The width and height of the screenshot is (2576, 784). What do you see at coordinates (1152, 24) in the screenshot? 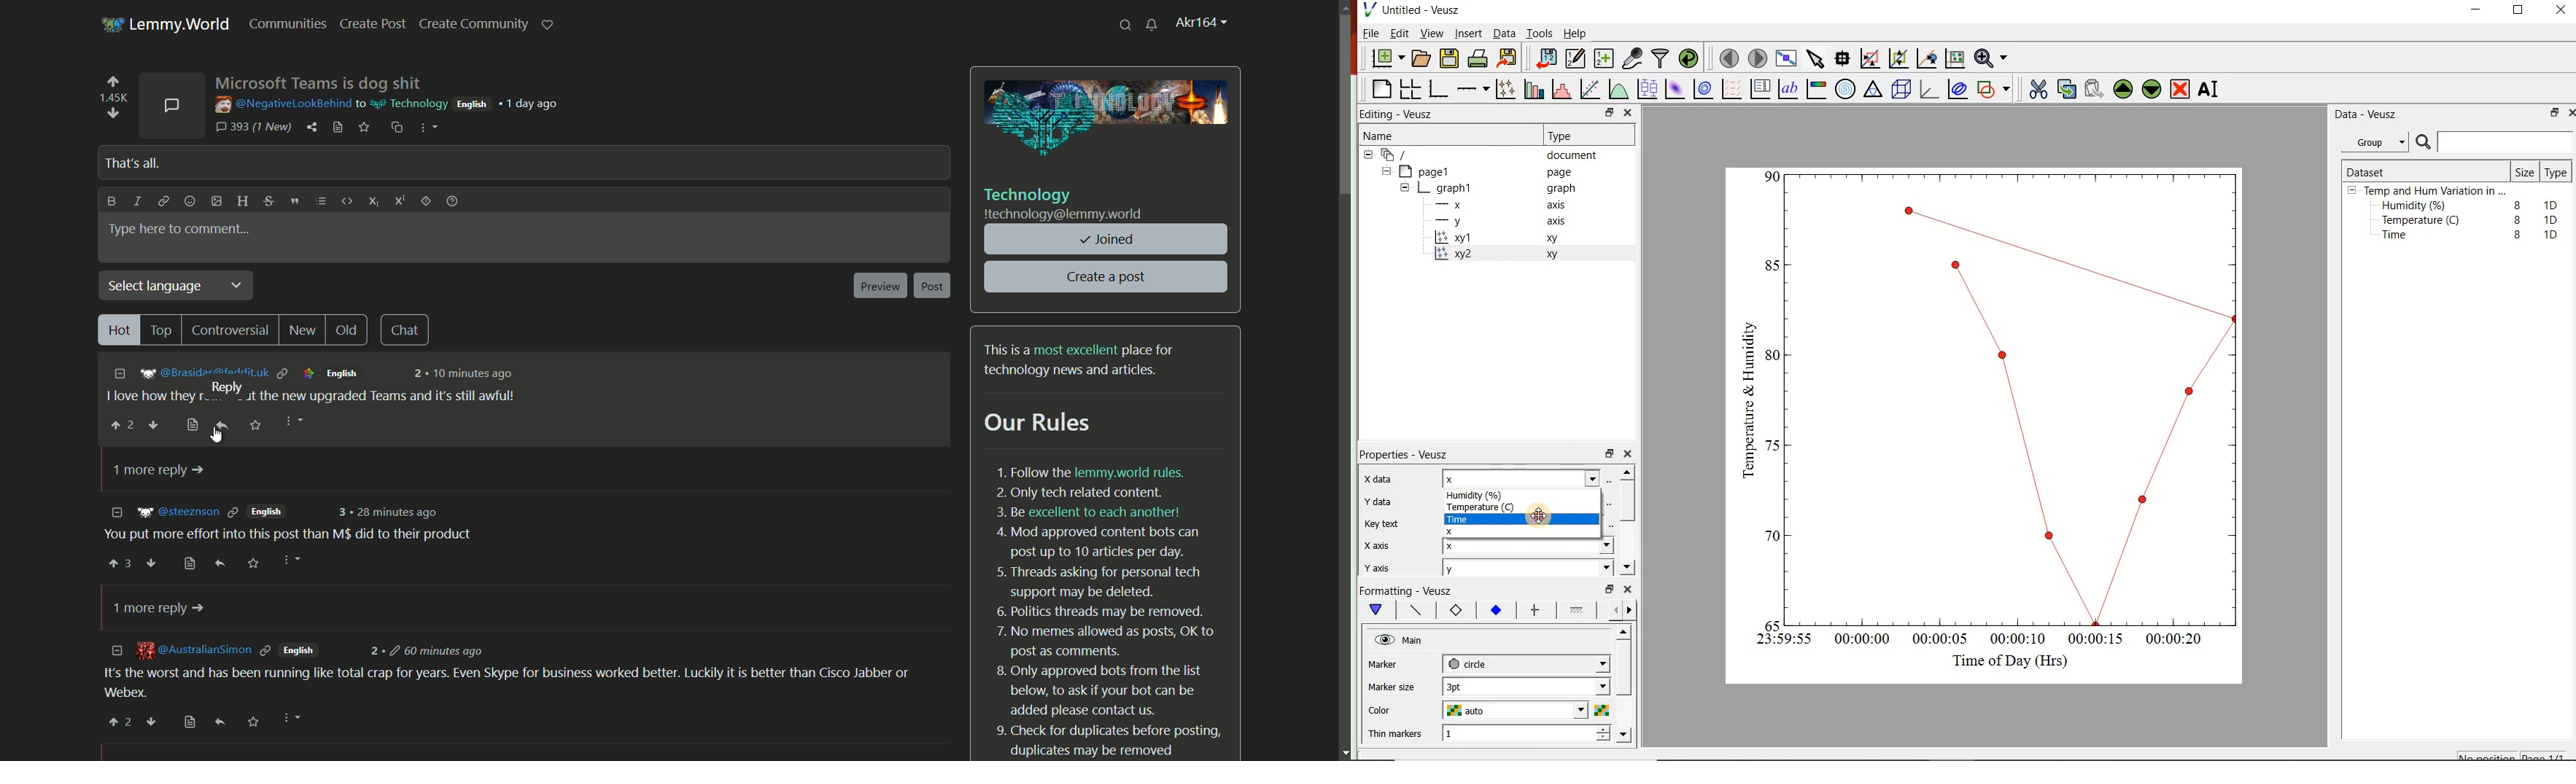
I see `unread messages` at bounding box center [1152, 24].